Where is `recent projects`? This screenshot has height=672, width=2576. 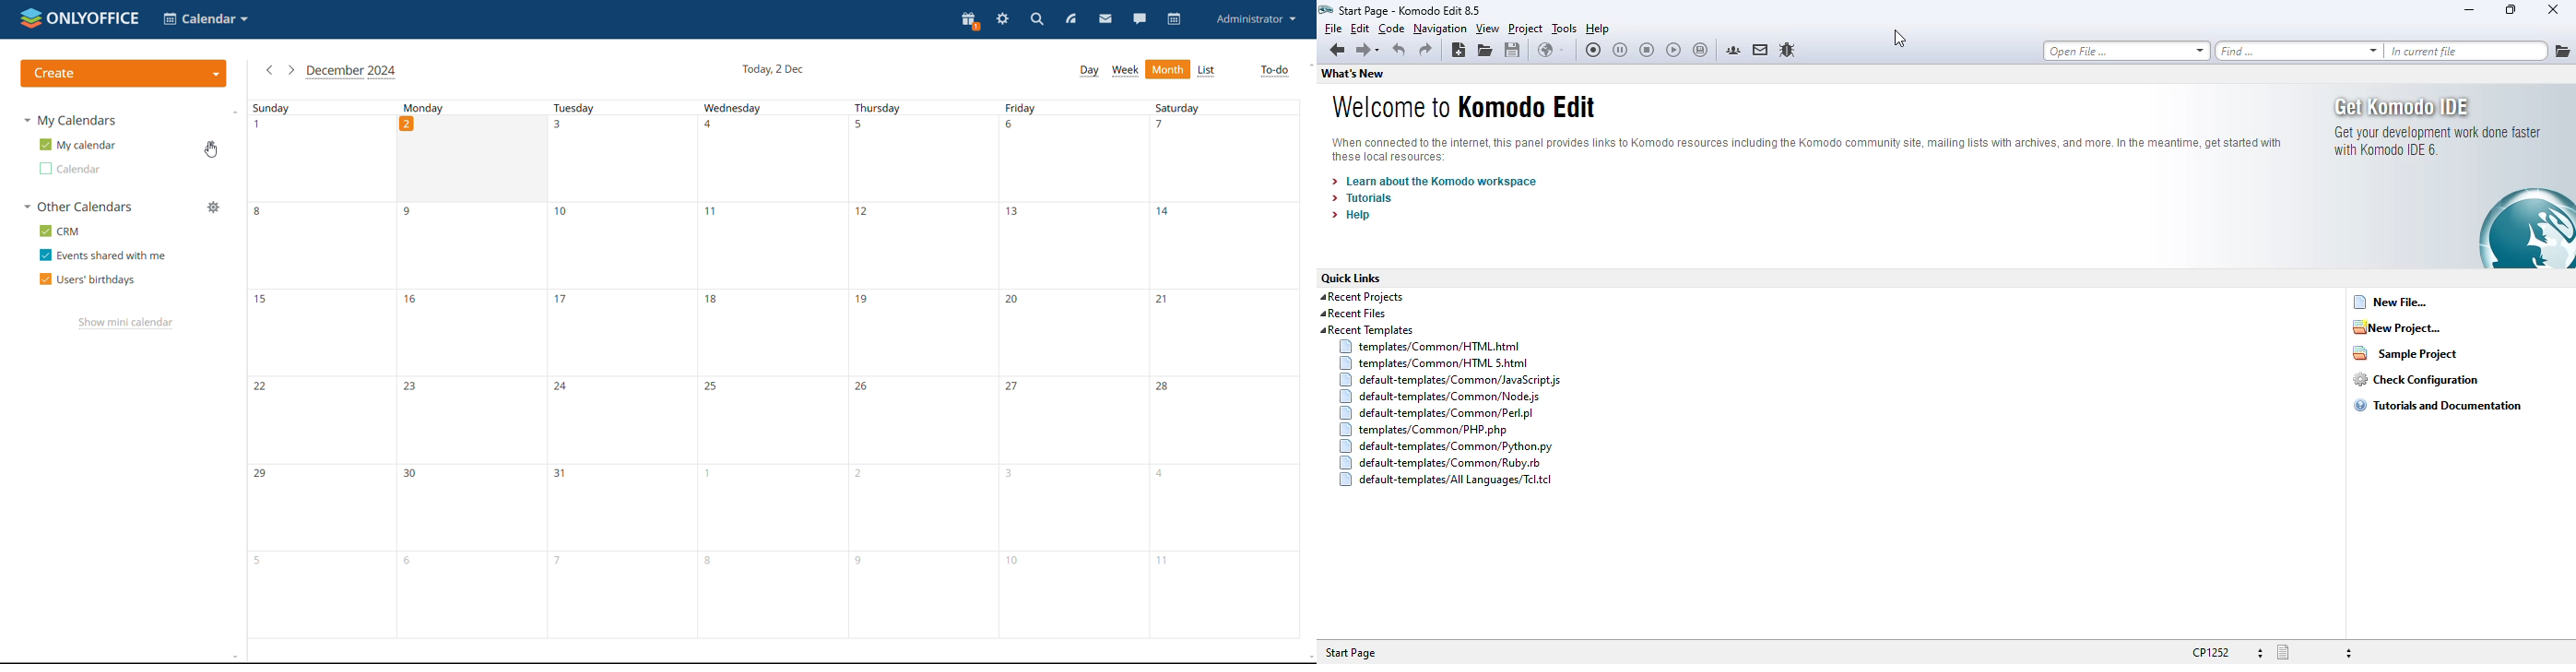
recent projects is located at coordinates (1363, 297).